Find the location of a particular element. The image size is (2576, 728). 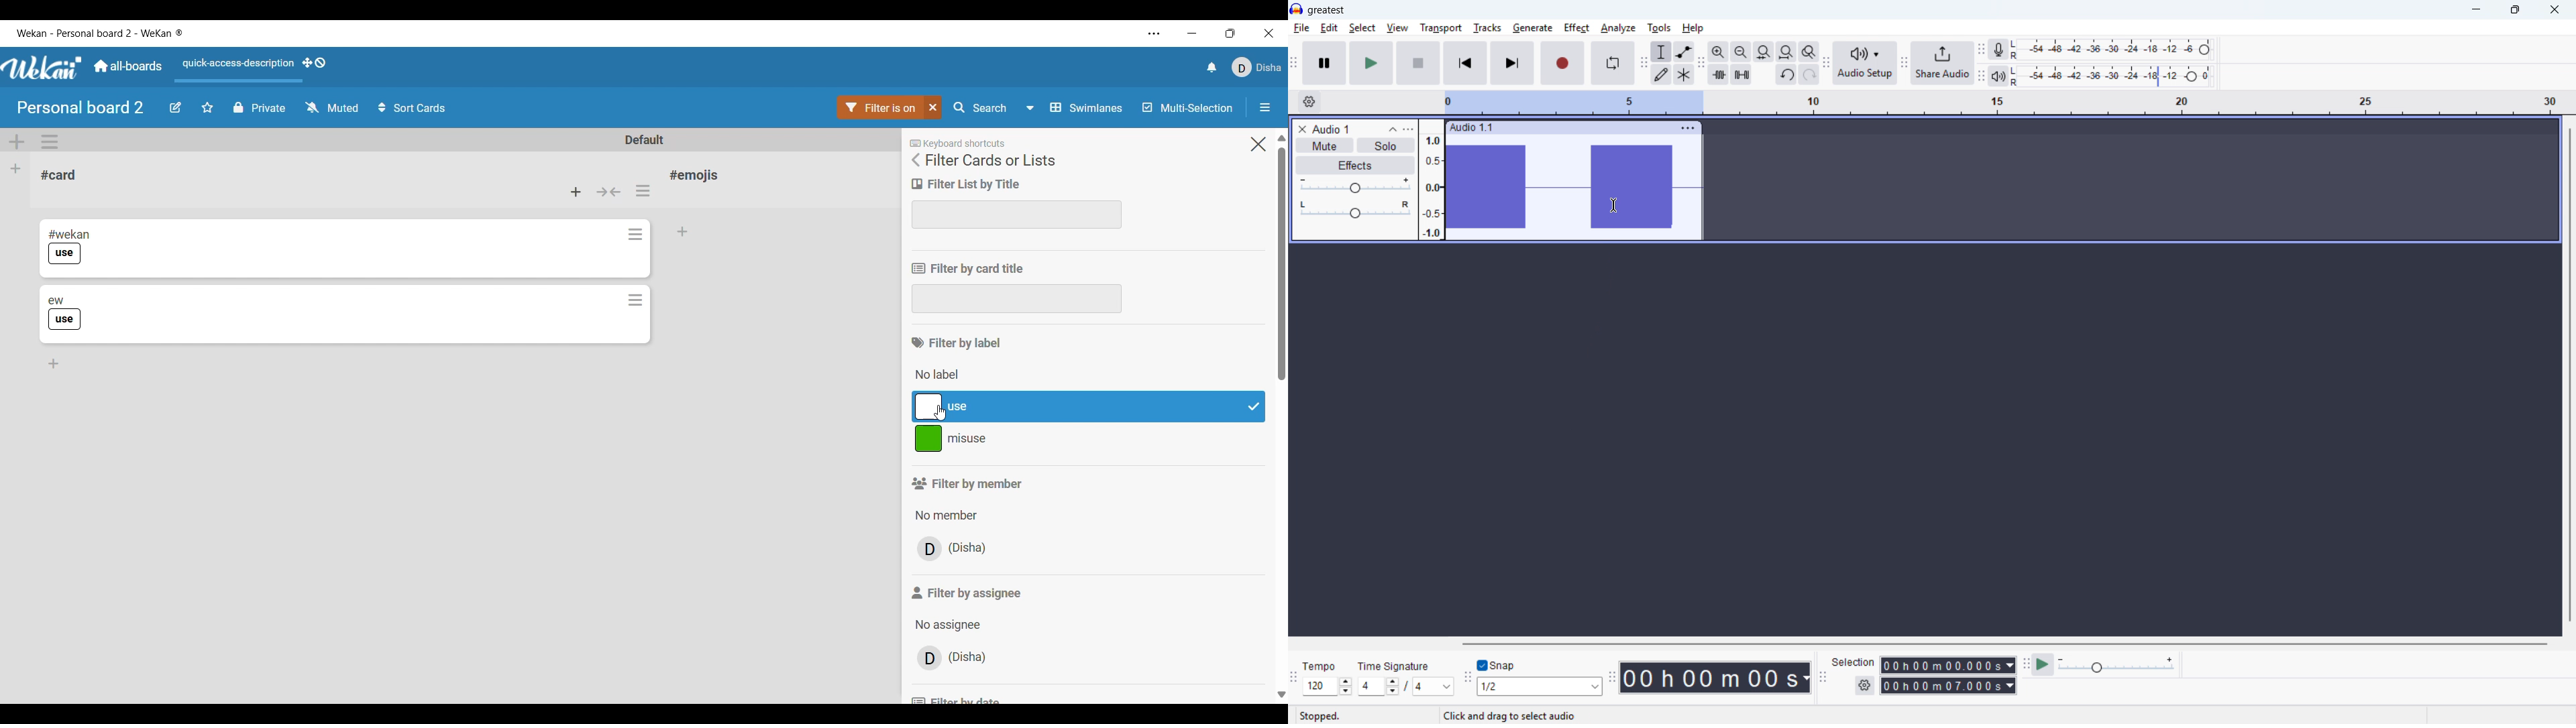

Time signature toolbar  is located at coordinates (1295, 680).